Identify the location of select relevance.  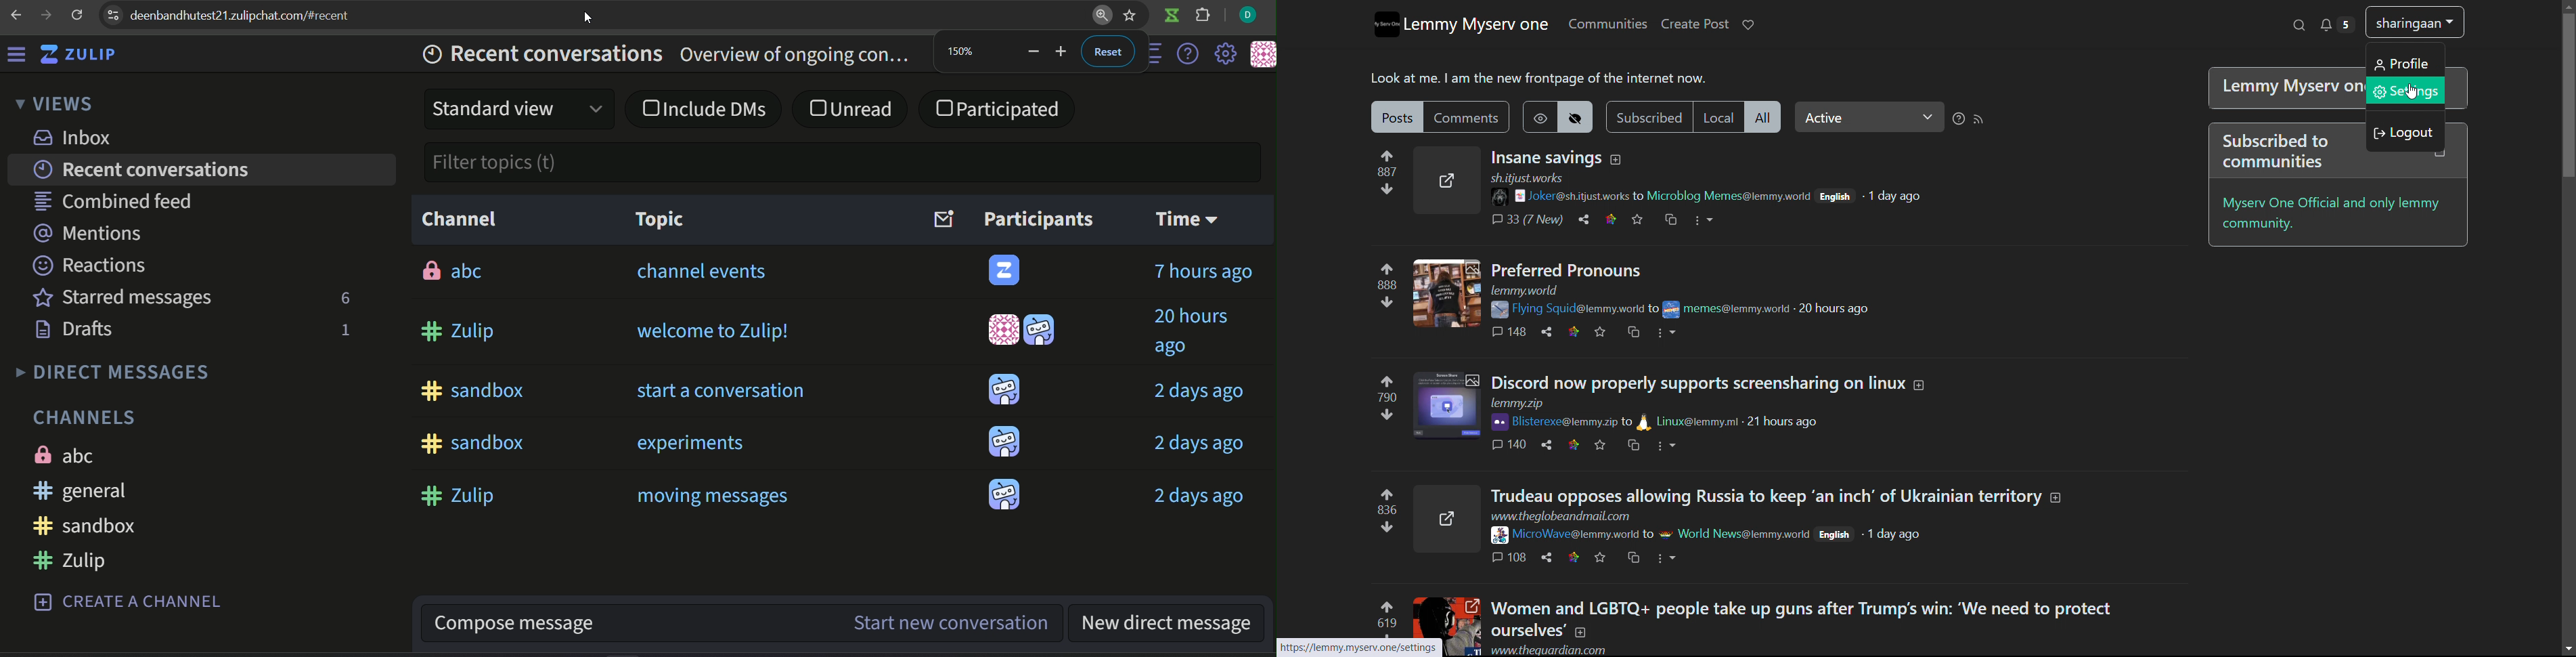
(1869, 116).